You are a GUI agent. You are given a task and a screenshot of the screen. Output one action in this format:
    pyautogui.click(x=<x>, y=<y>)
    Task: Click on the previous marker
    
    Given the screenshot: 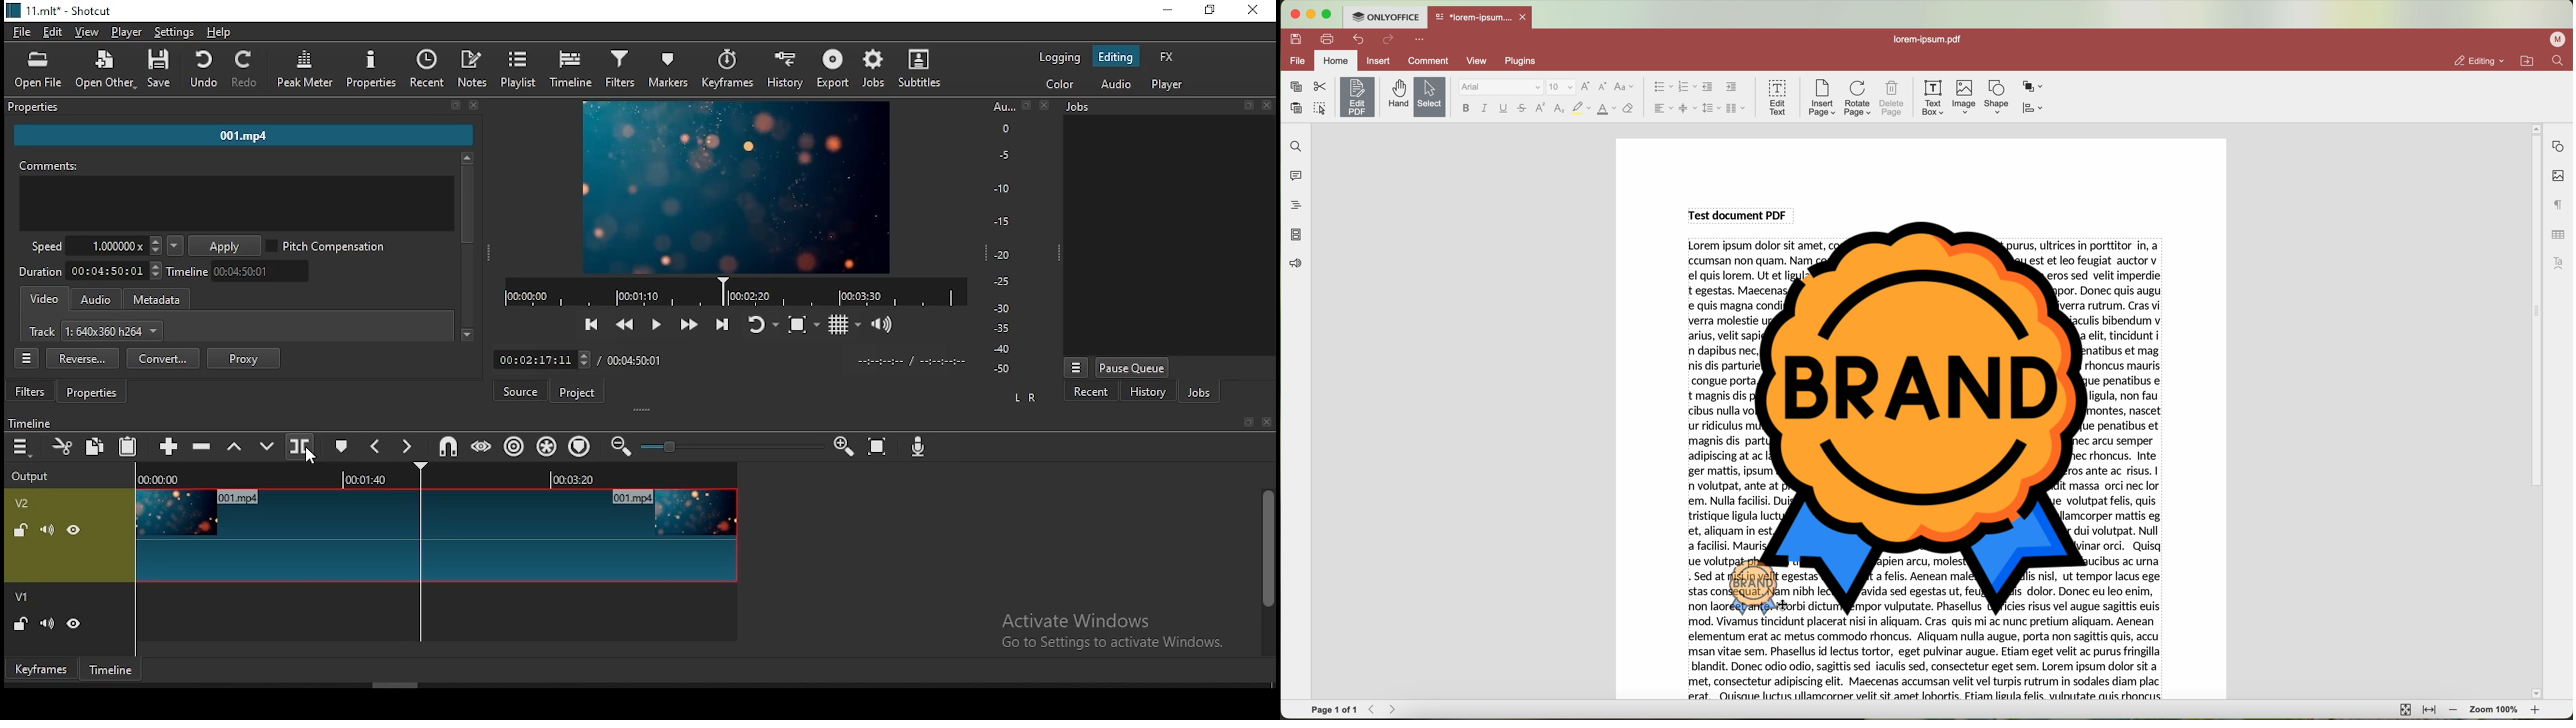 What is the action you would take?
    pyautogui.click(x=375, y=446)
    